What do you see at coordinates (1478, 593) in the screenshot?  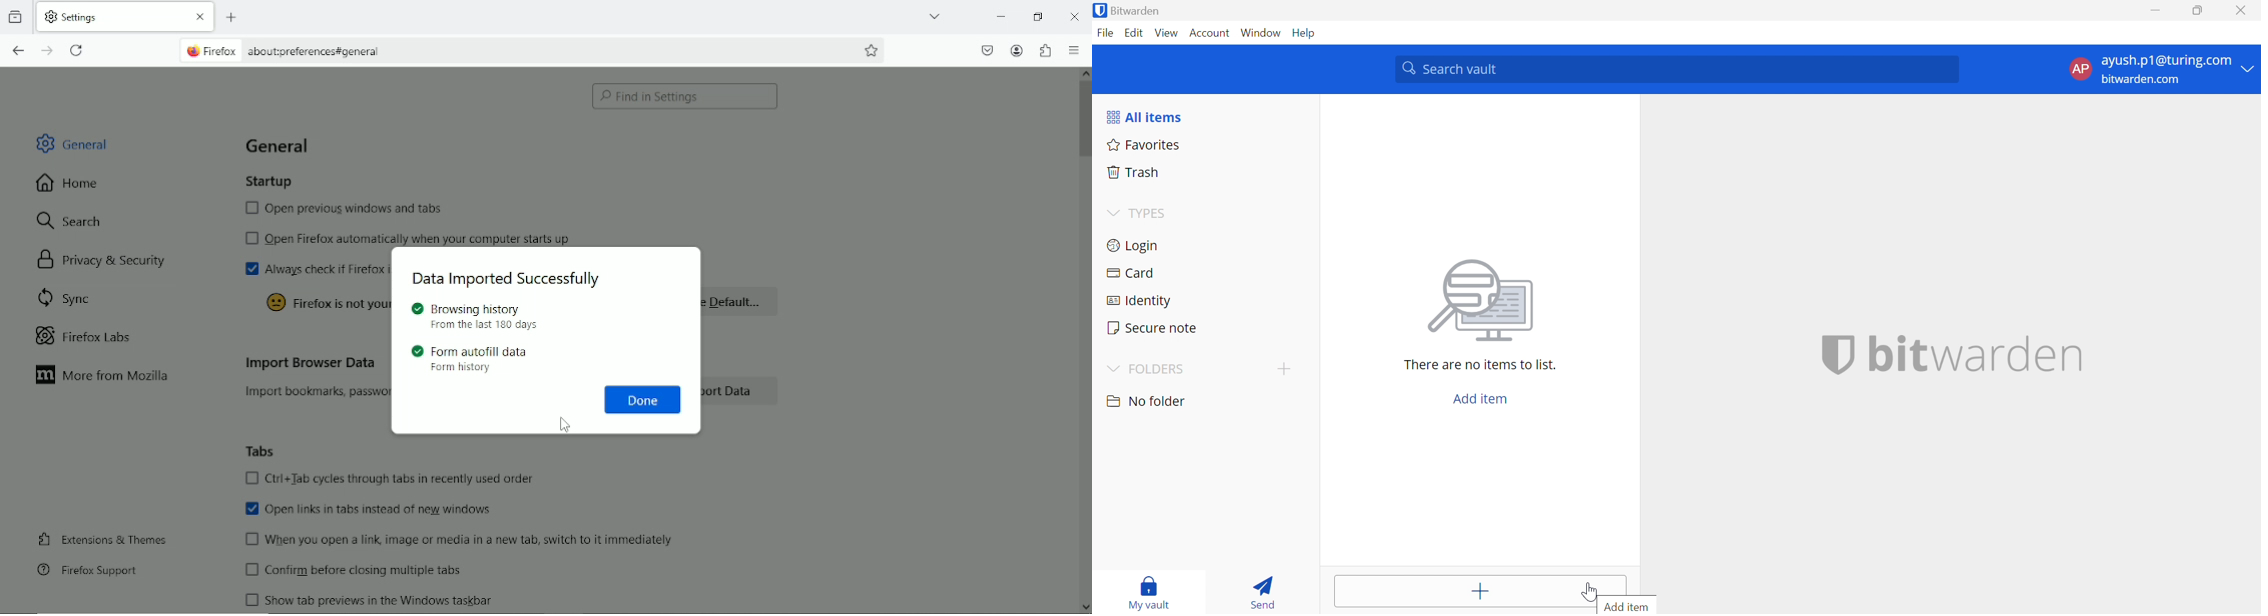 I see `Add item` at bounding box center [1478, 593].